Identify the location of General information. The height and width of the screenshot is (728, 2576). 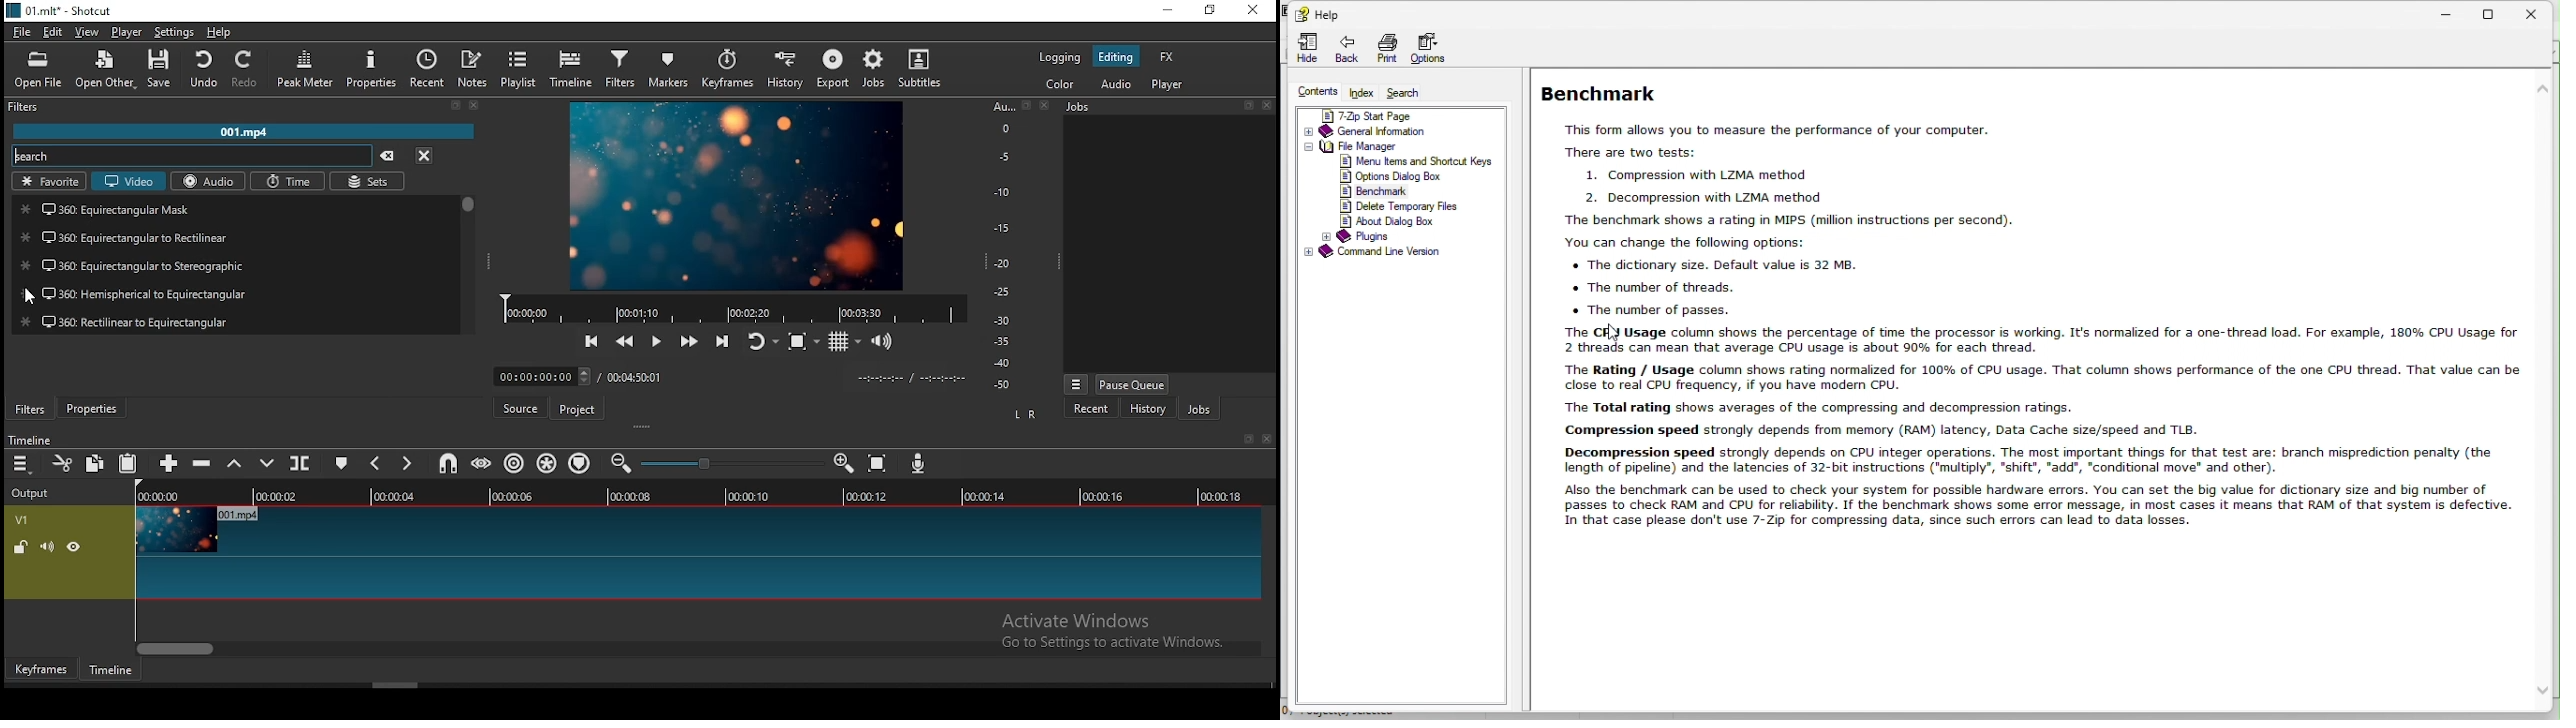
(1395, 133).